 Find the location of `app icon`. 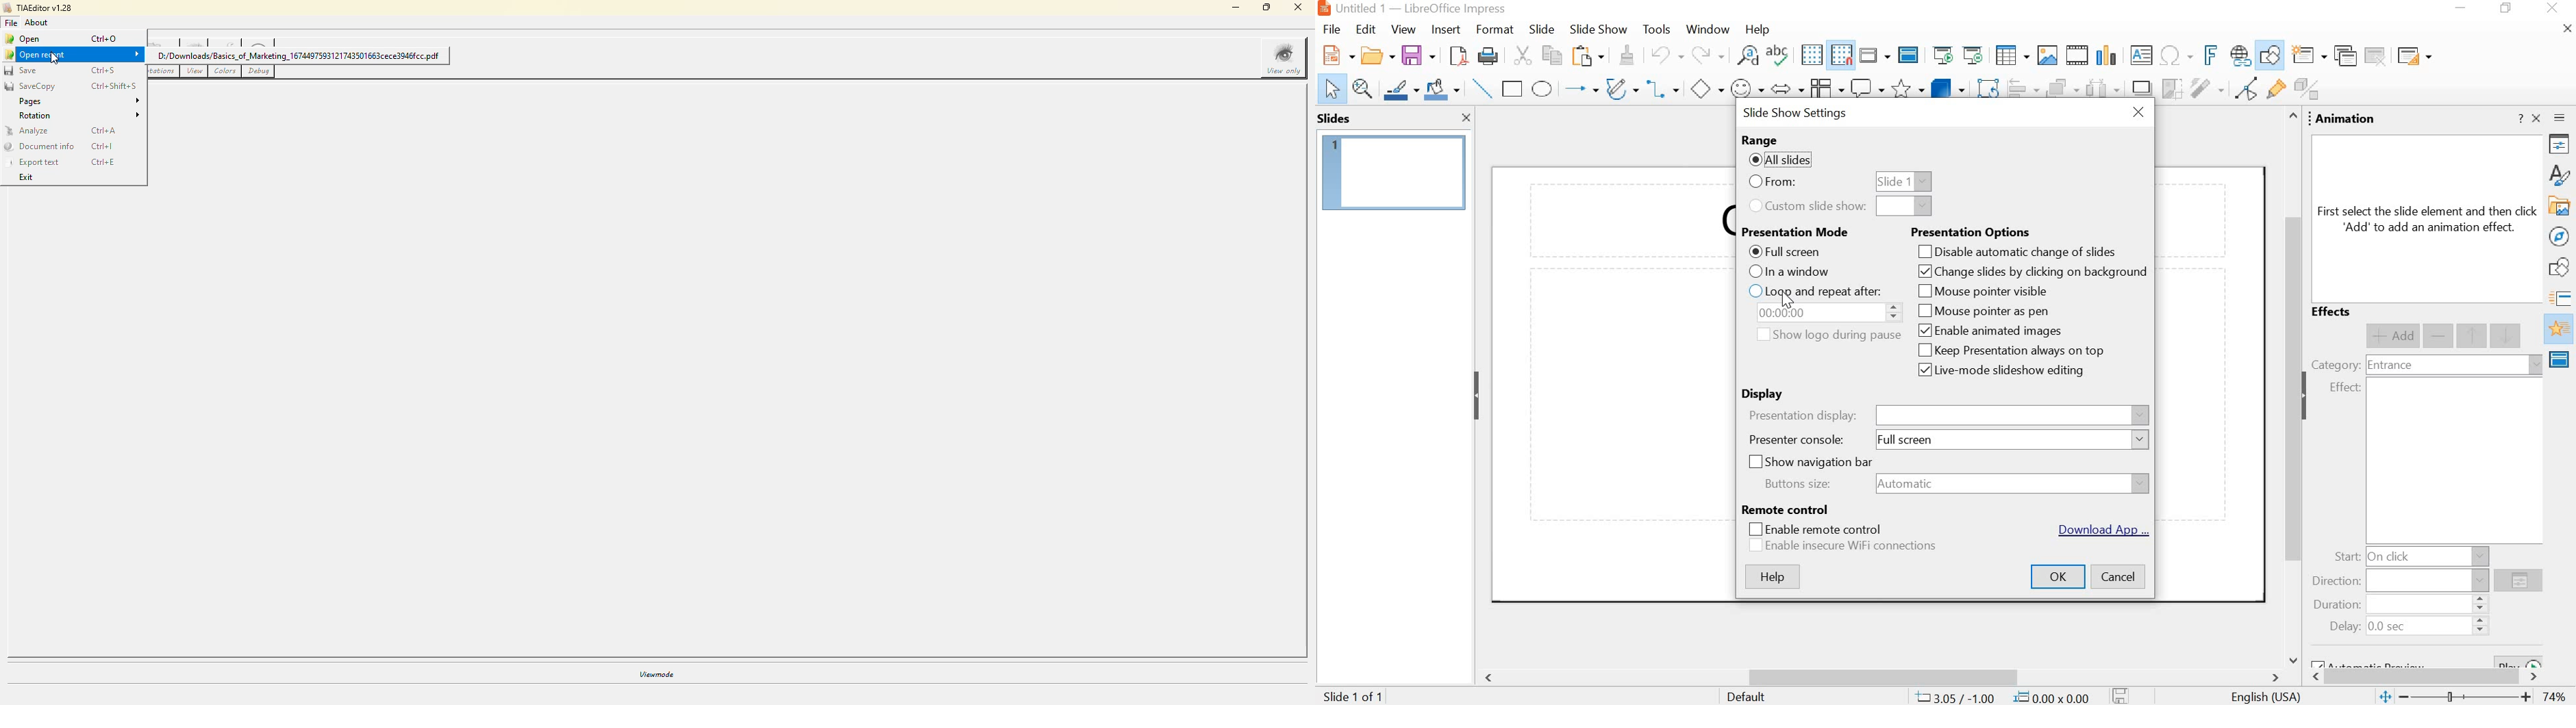

app icon is located at coordinates (1323, 9).